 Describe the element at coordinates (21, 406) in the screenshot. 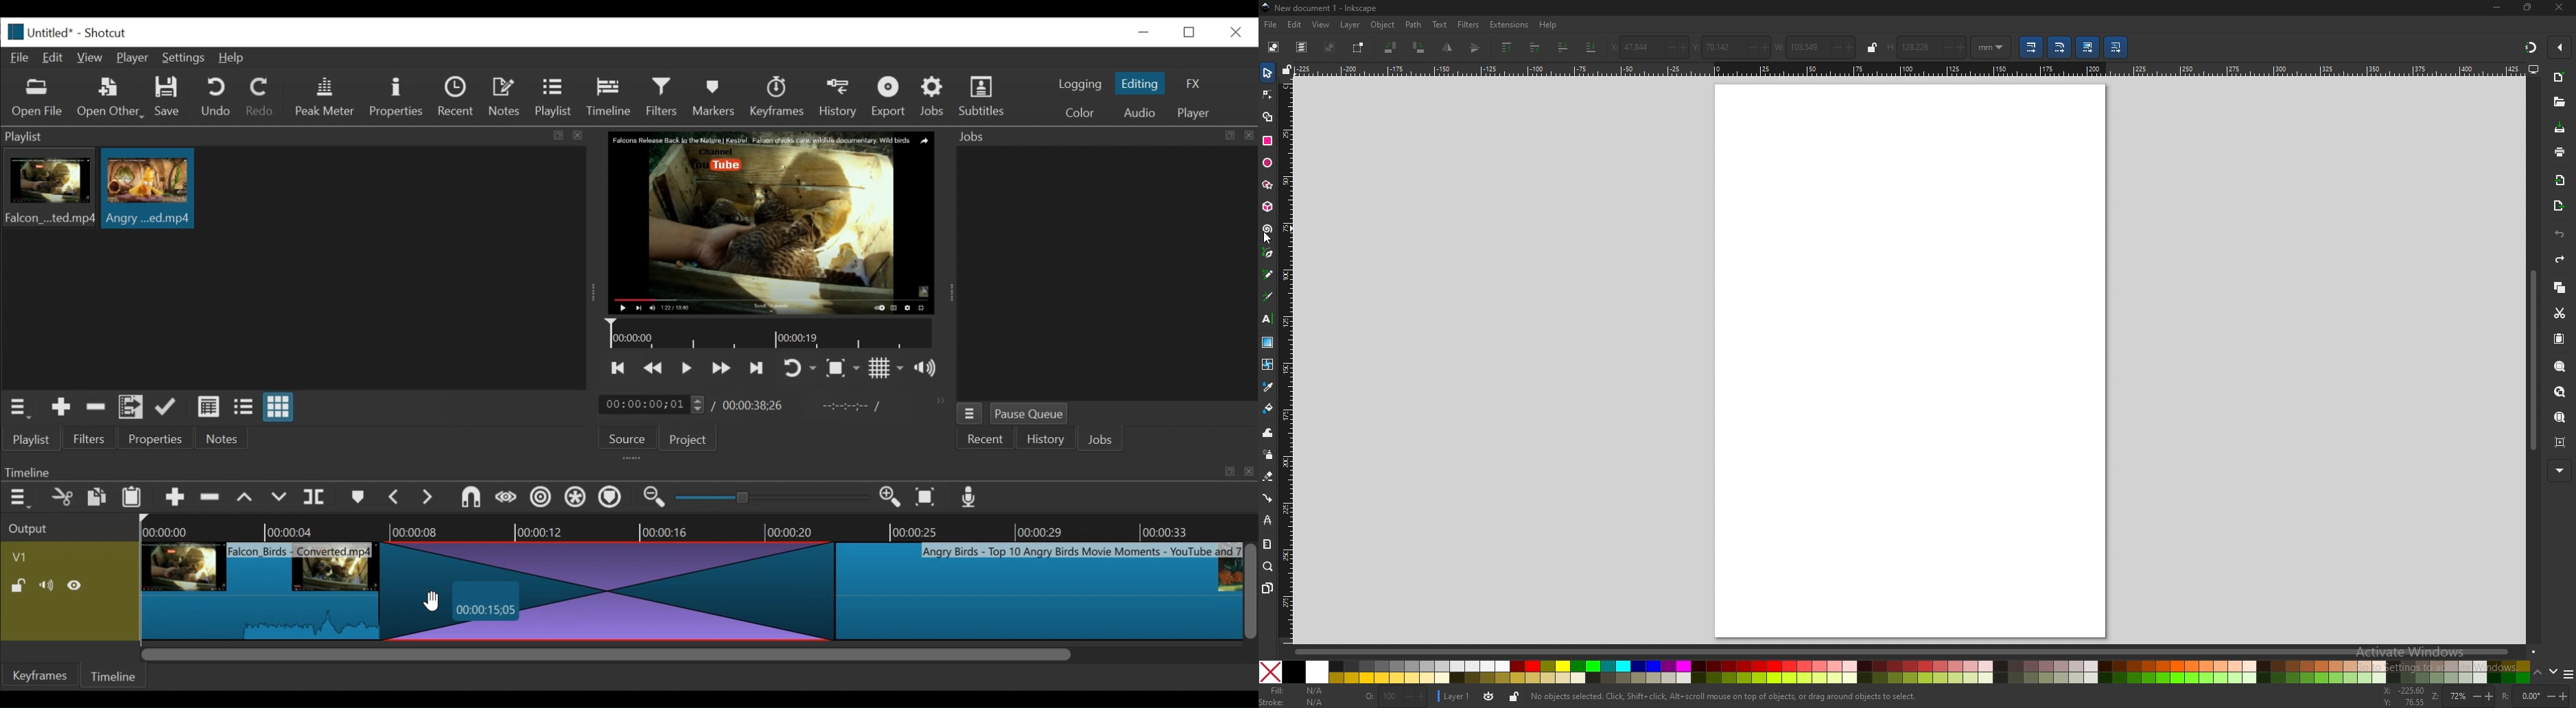

I see `playlist menu` at that location.